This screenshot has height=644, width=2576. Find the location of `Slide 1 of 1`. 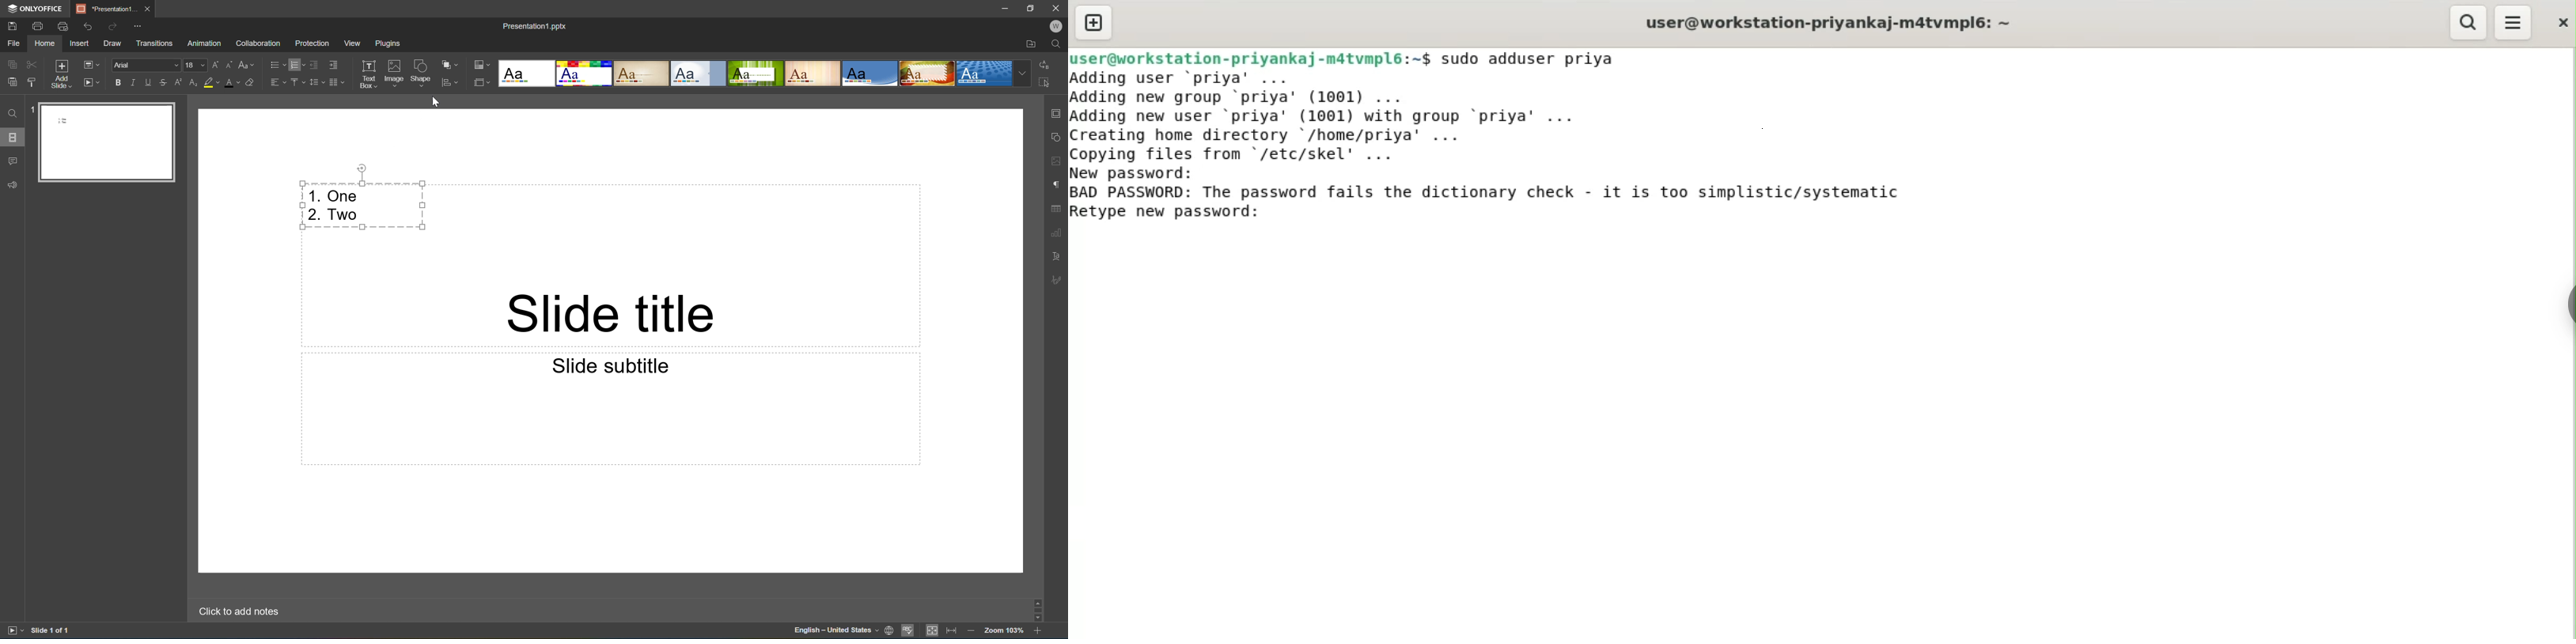

Slide 1 of 1 is located at coordinates (52, 630).